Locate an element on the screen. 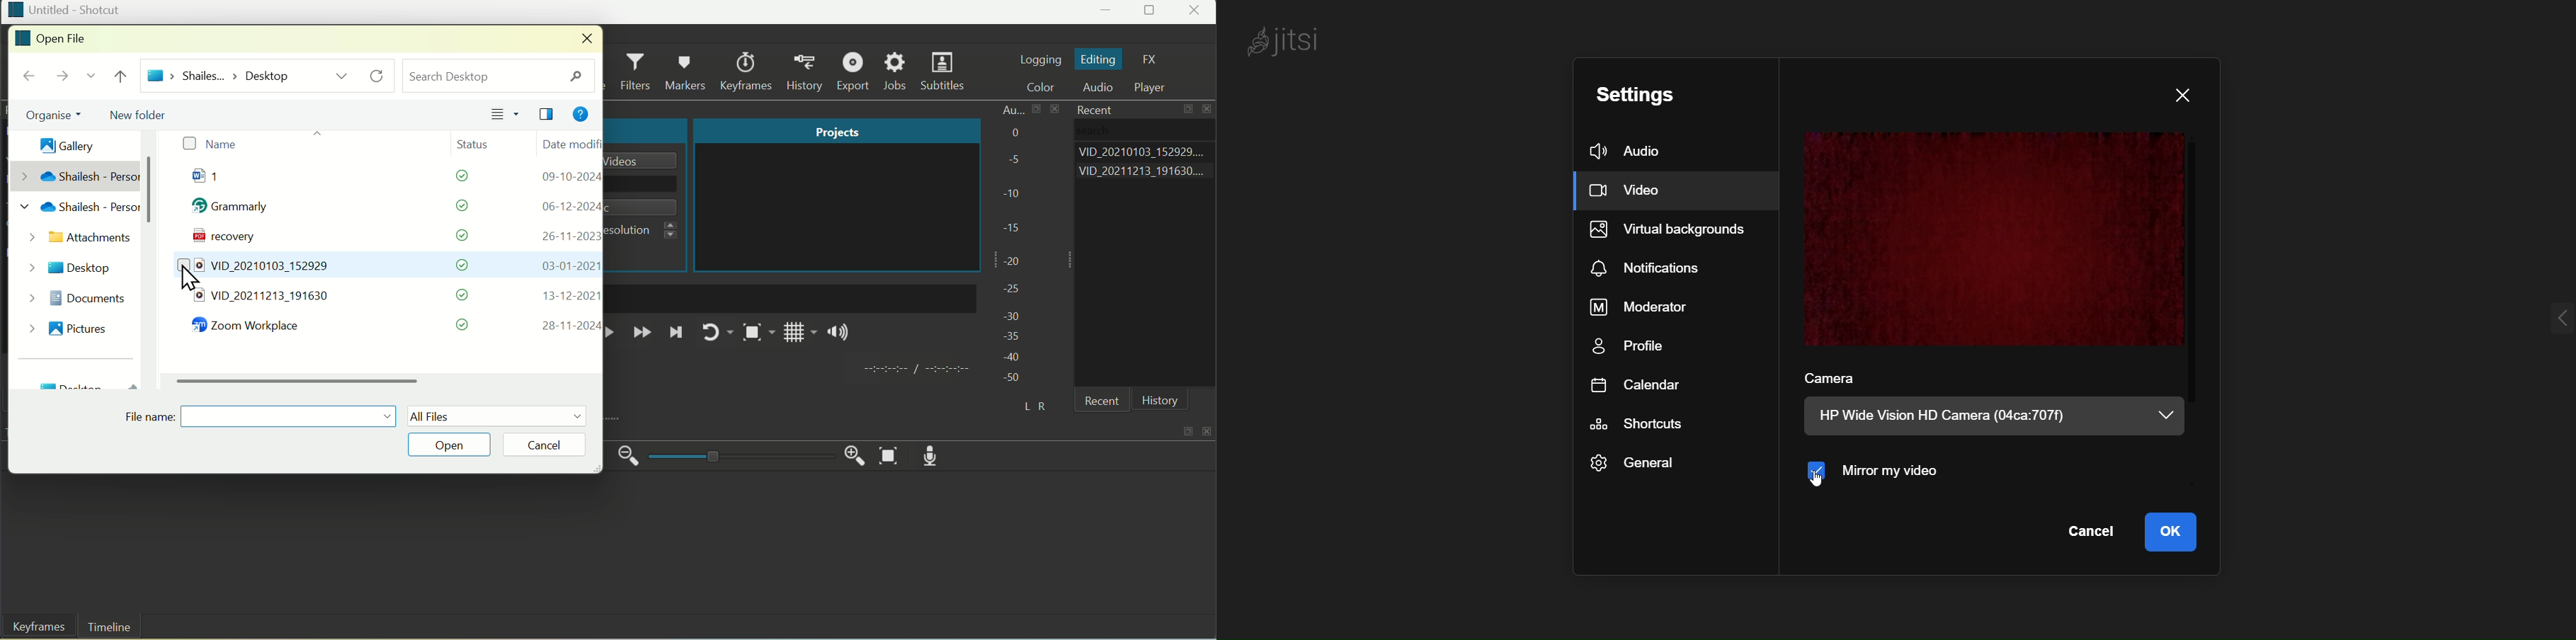 This screenshot has height=644, width=2576. History is located at coordinates (1160, 400).